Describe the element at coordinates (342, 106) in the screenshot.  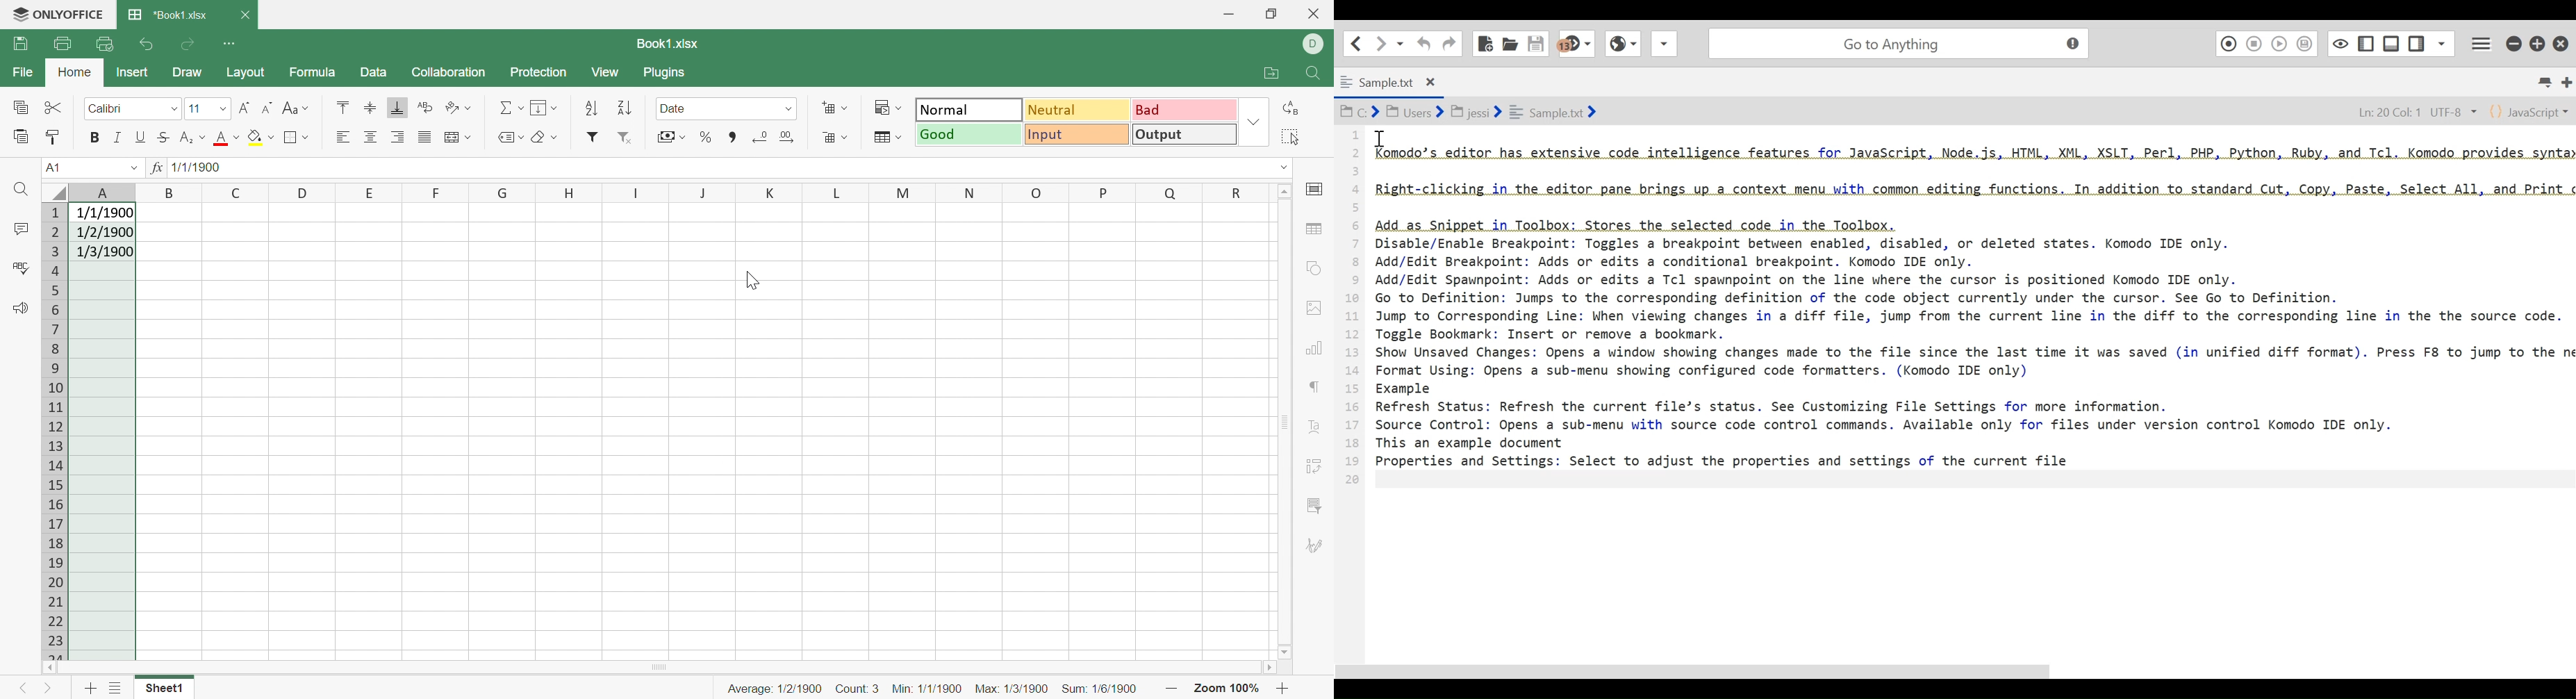
I see `Align top` at that location.